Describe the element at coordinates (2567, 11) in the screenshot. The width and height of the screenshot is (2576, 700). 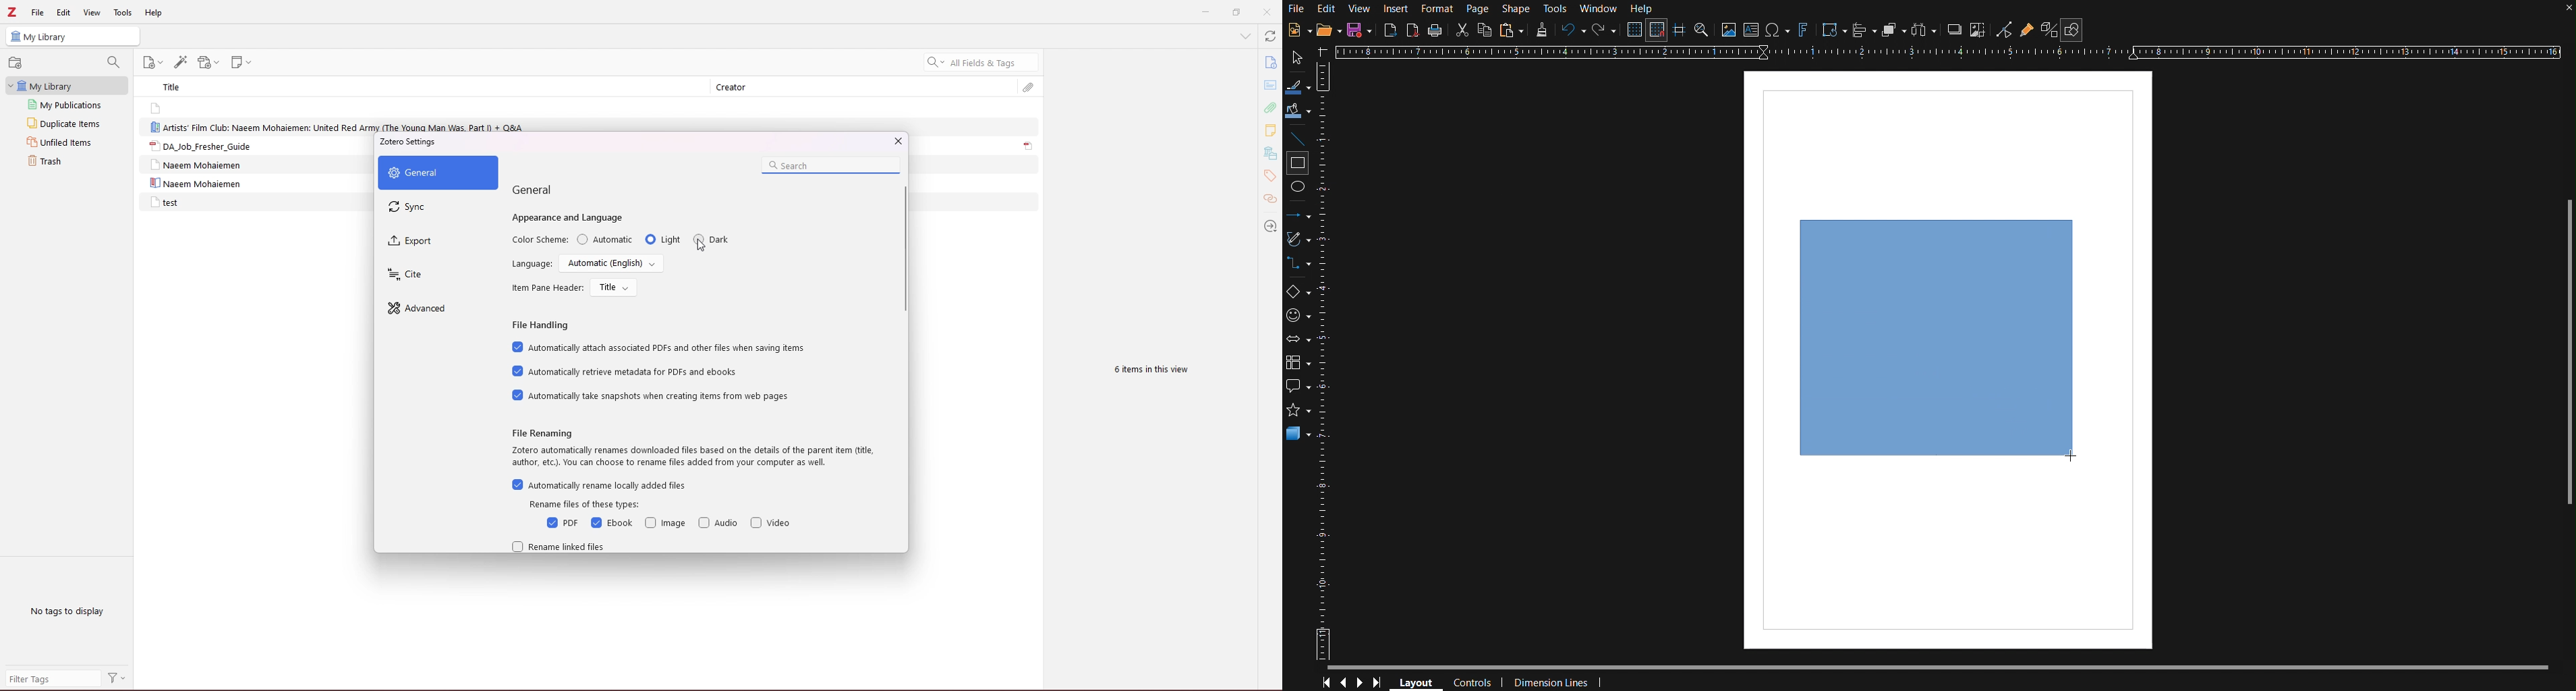
I see `close` at that location.